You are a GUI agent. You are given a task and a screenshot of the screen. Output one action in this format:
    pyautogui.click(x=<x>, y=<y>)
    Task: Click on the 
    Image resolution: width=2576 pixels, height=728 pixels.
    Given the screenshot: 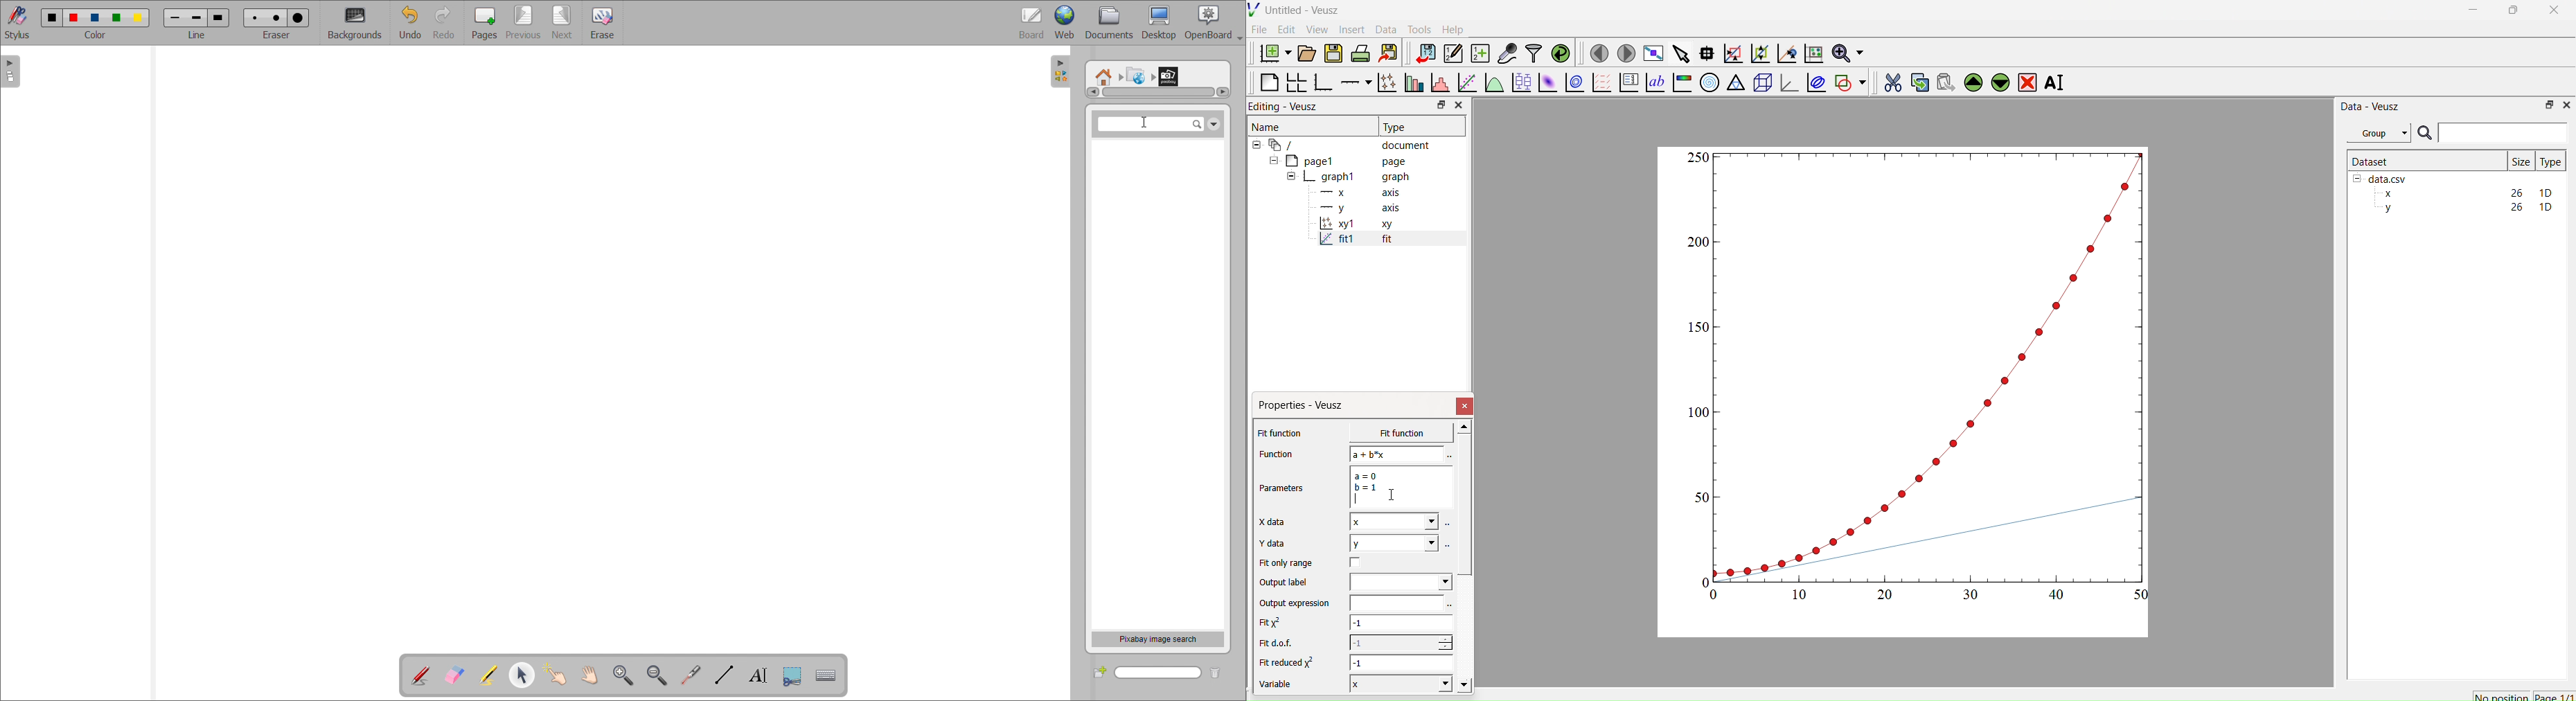 What is the action you would take?
    pyautogui.click(x=792, y=676)
    